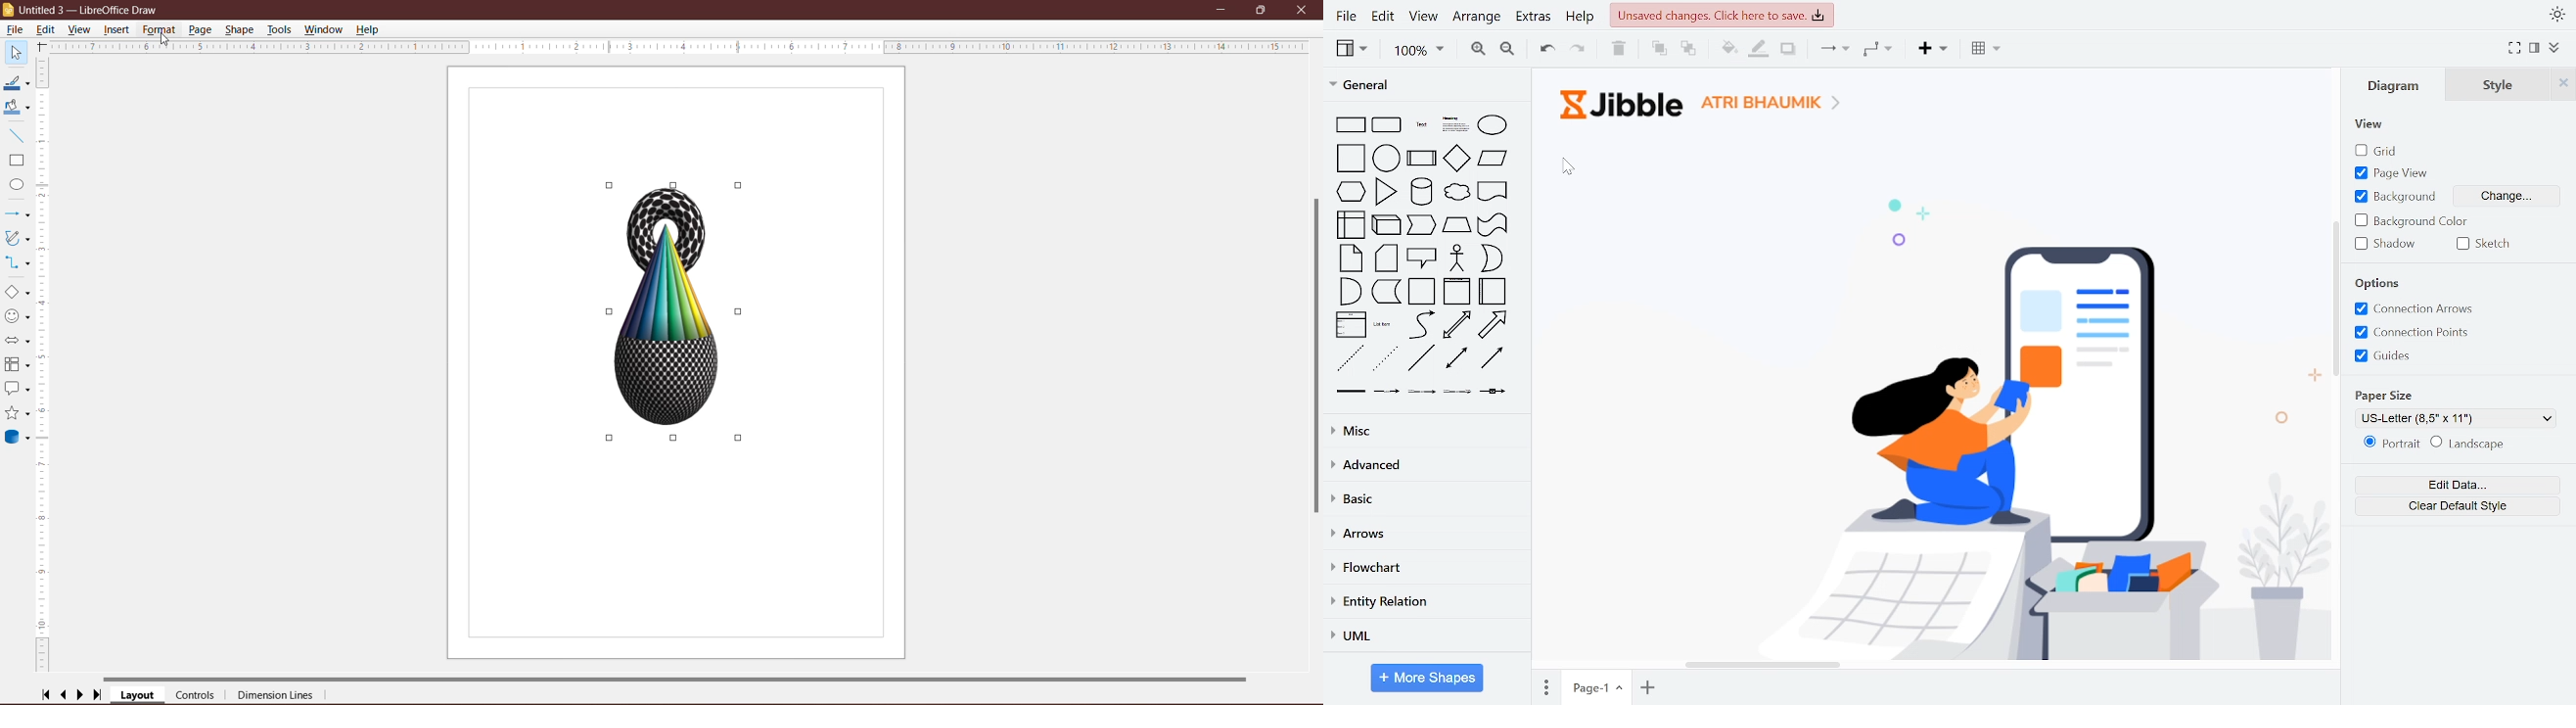 Image resolution: width=2576 pixels, height=728 pixels. I want to click on general shapes, so click(1454, 325).